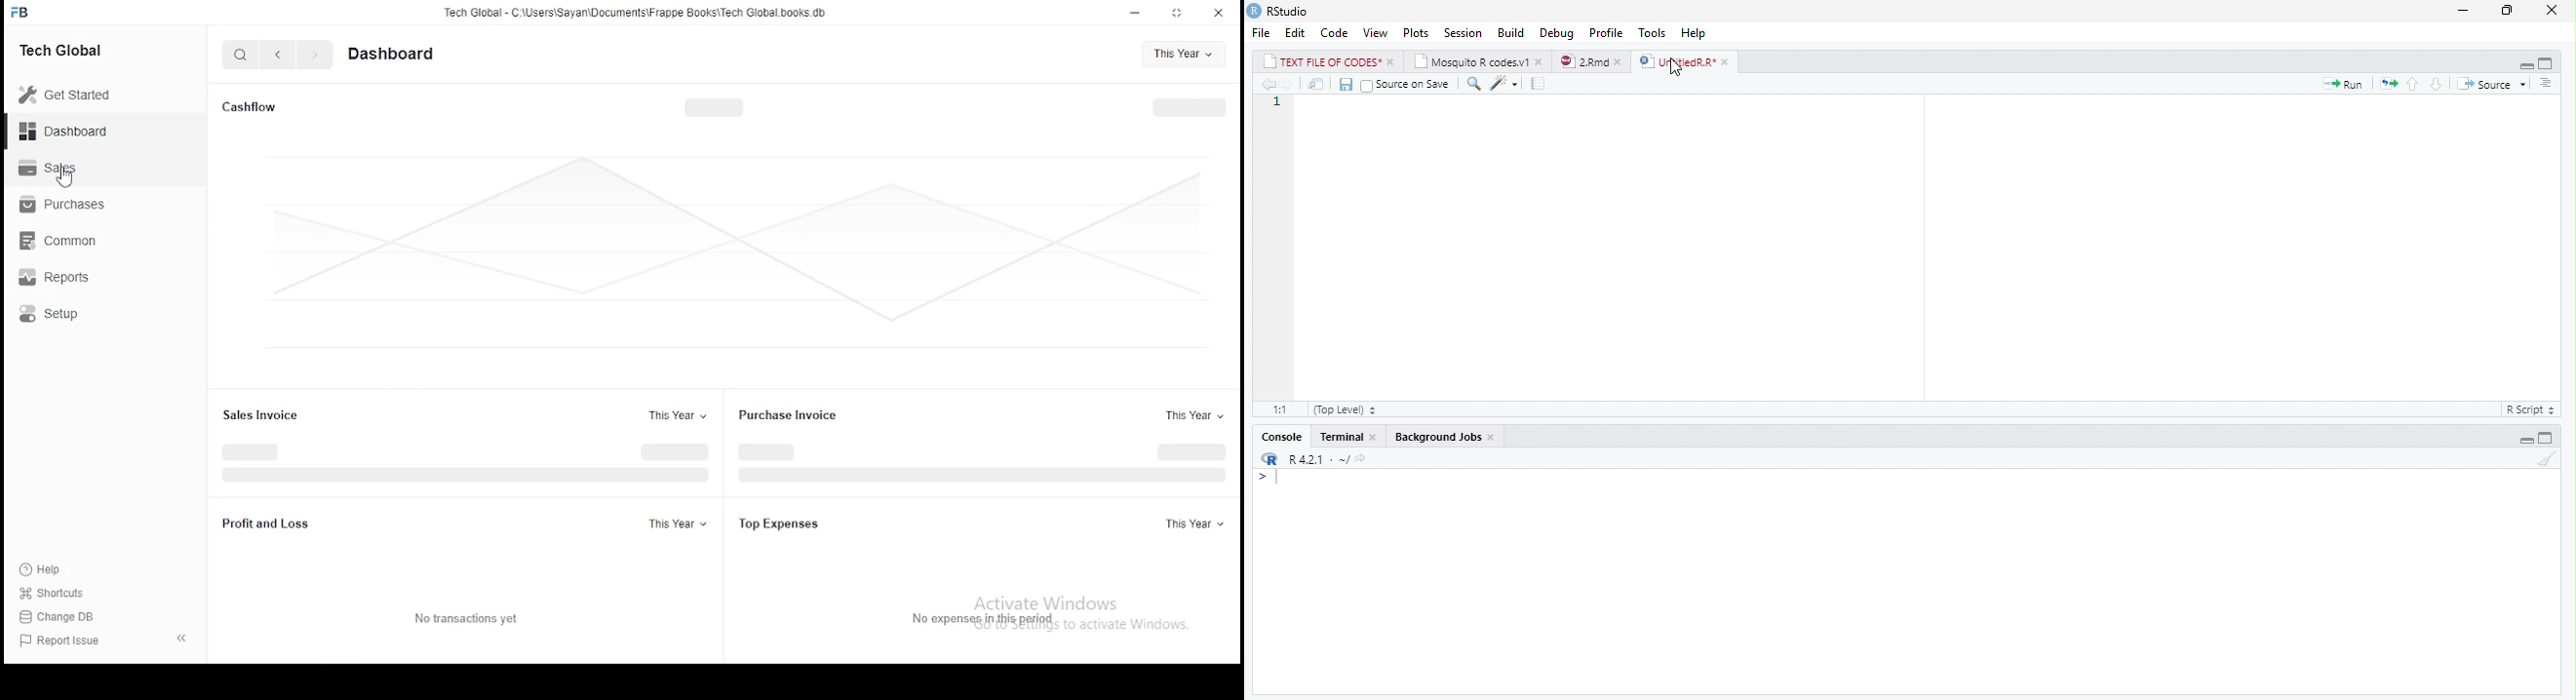 This screenshot has width=2576, height=700. Describe the element at coordinates (53, 169) in the screenshot. I see `sales` at that location.